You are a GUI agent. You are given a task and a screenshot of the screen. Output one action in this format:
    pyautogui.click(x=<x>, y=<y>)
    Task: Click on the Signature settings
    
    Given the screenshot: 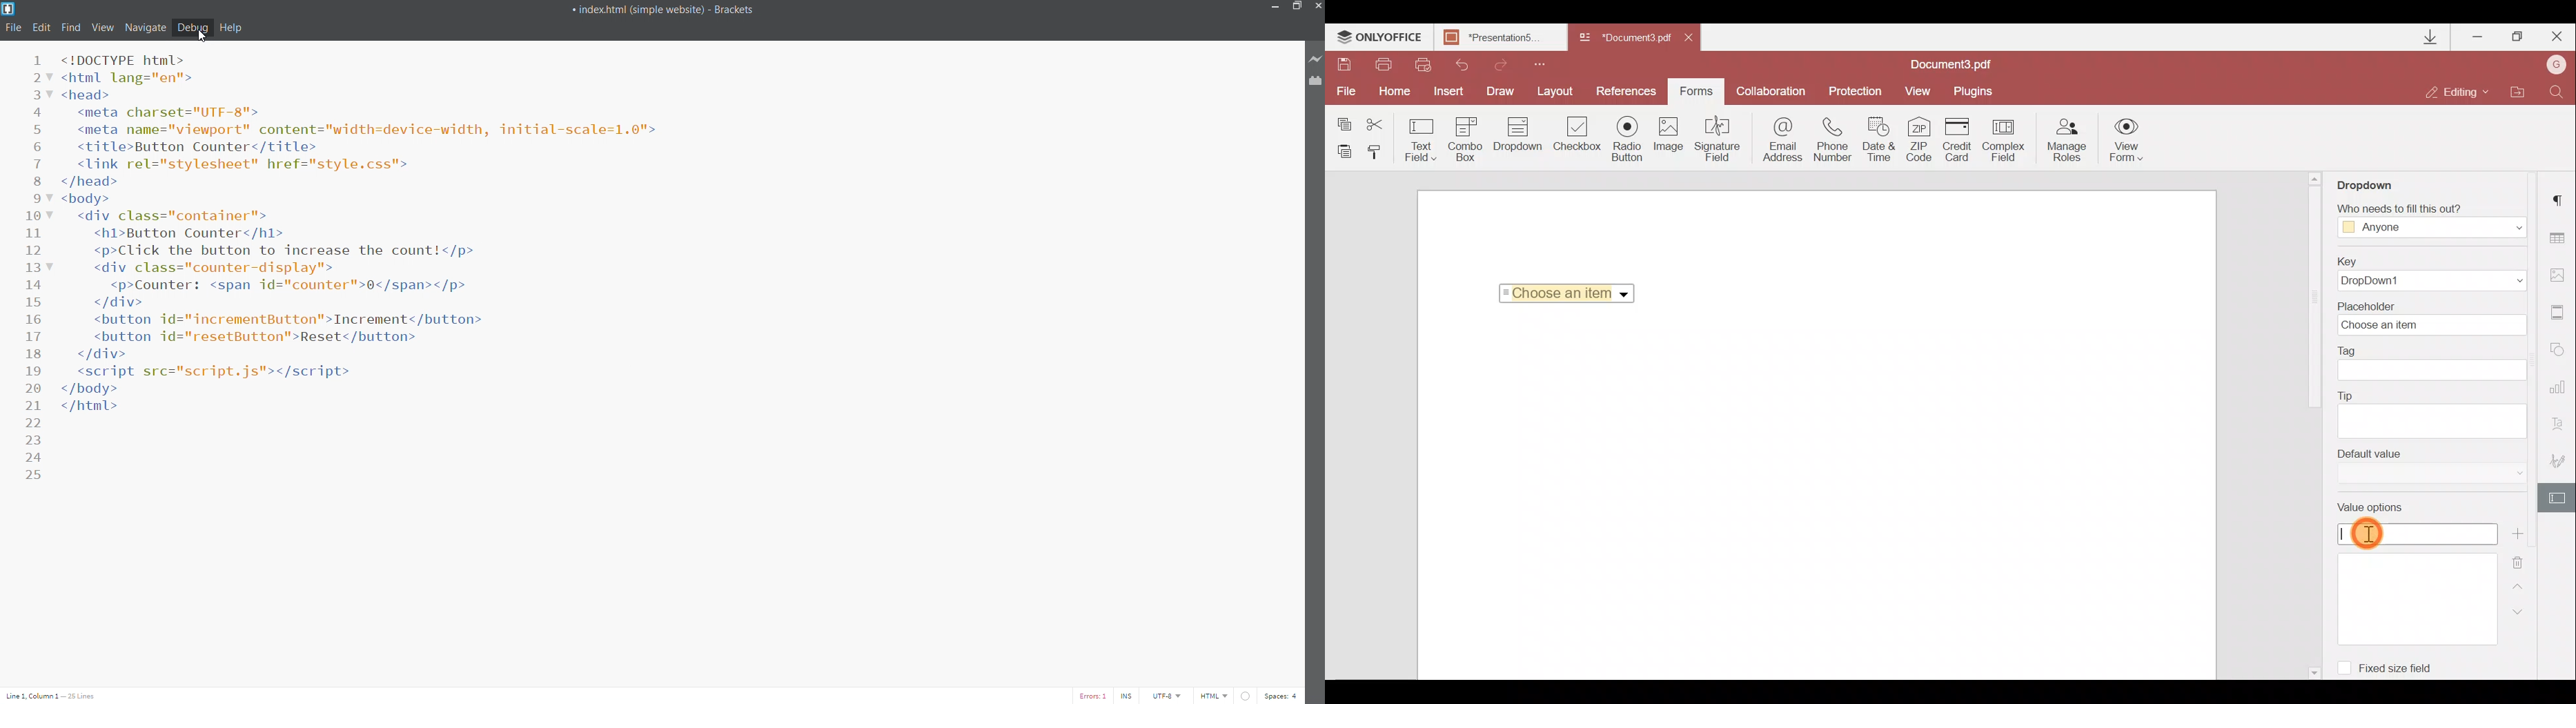 What is the action you would take?
    pyautogui.click(x=2561, y=464)
    